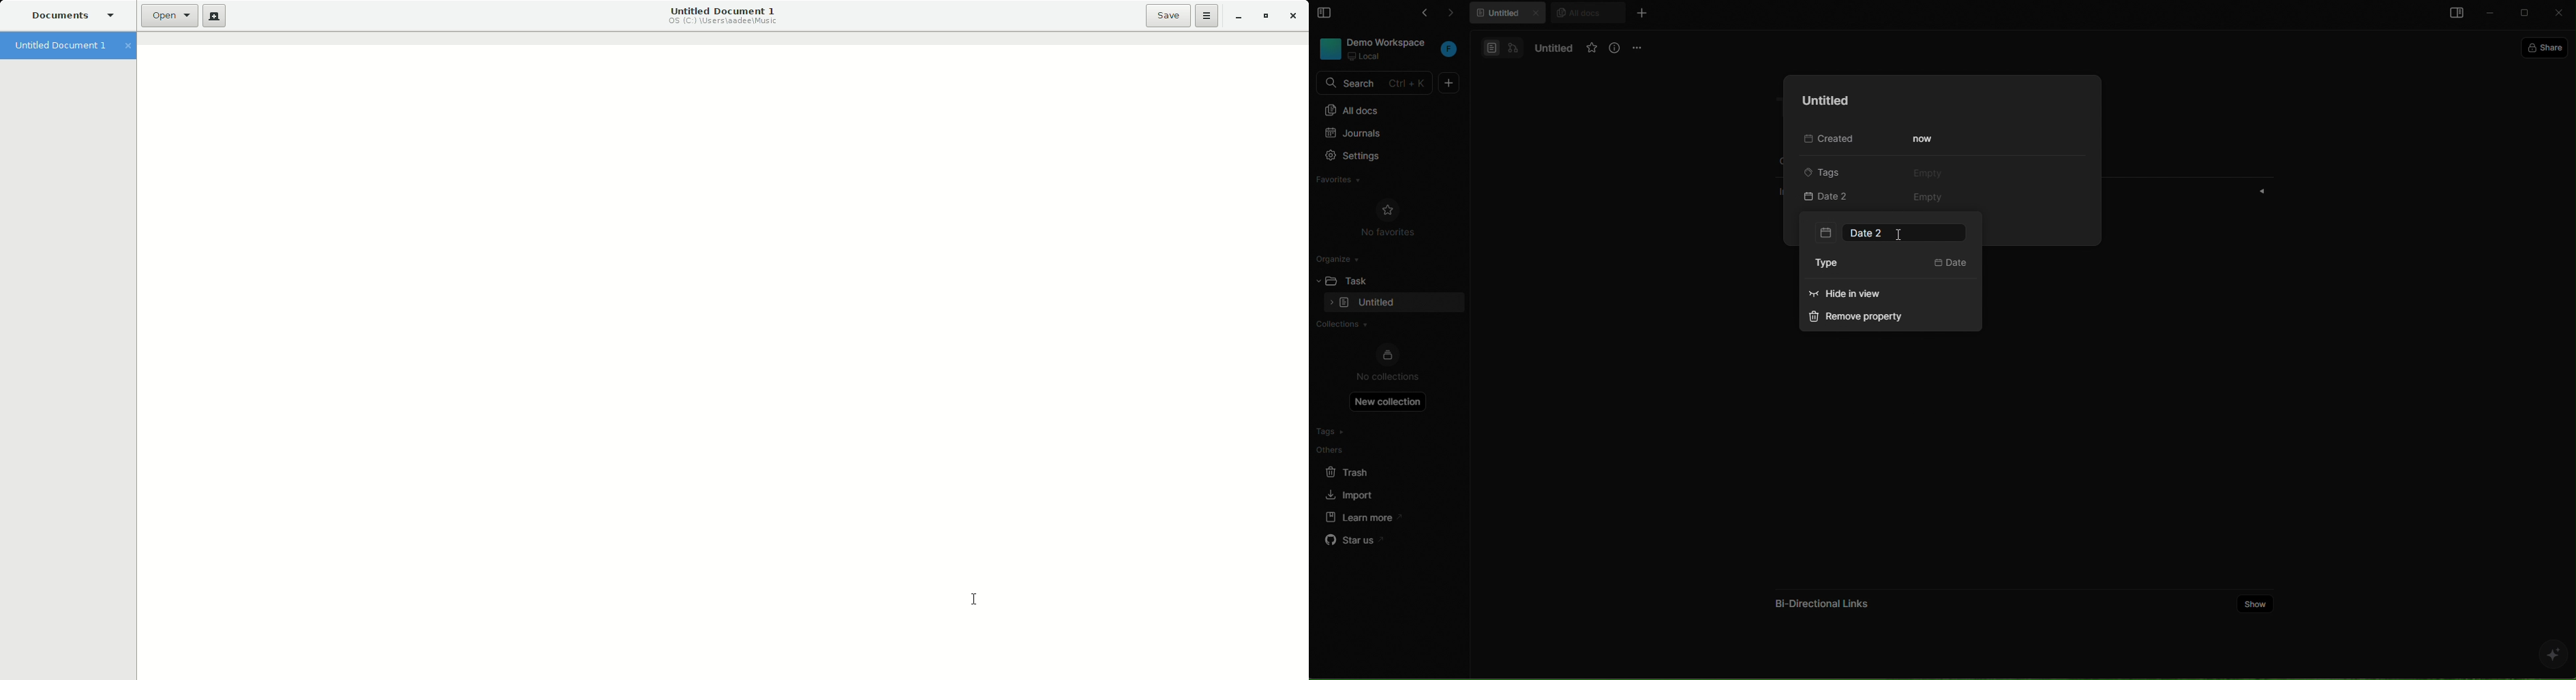 This screenshot has width=2576, height=700. What do you see at coordinates (1822, 101) in the screenshot?
I see `untitled` at bounding box center [1822, 101].